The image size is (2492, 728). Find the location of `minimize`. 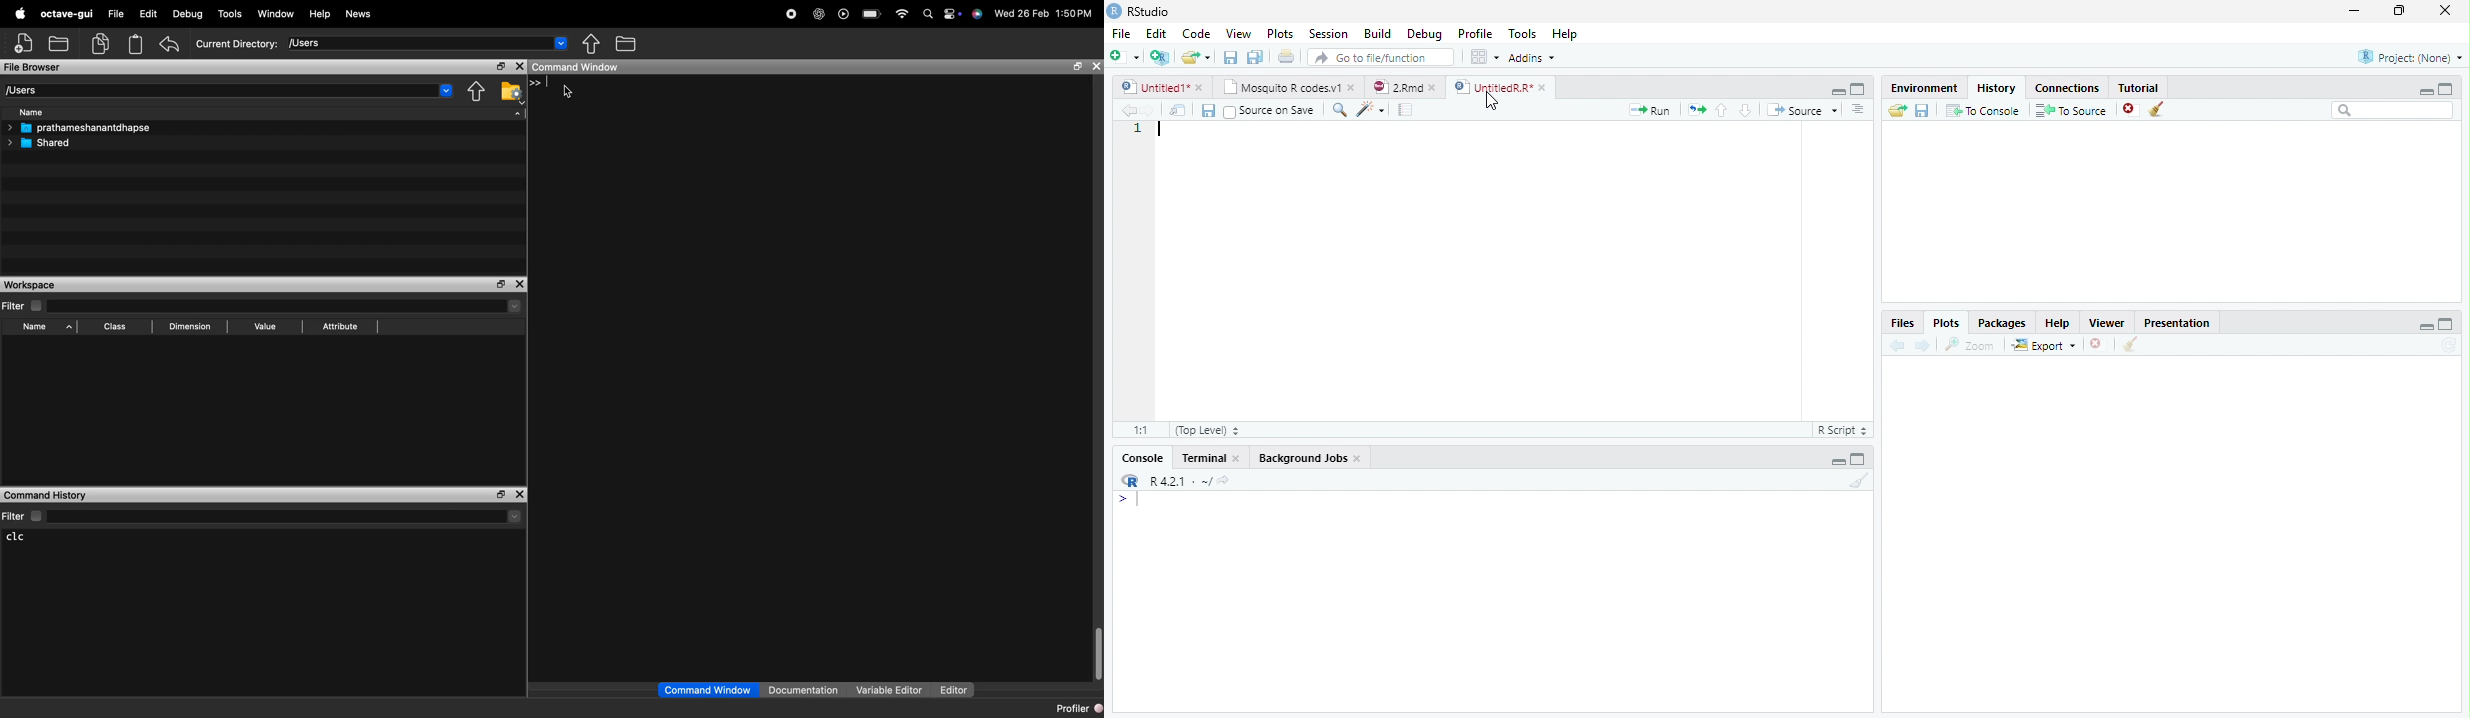

minimize is located at coordinates (2355, 10).